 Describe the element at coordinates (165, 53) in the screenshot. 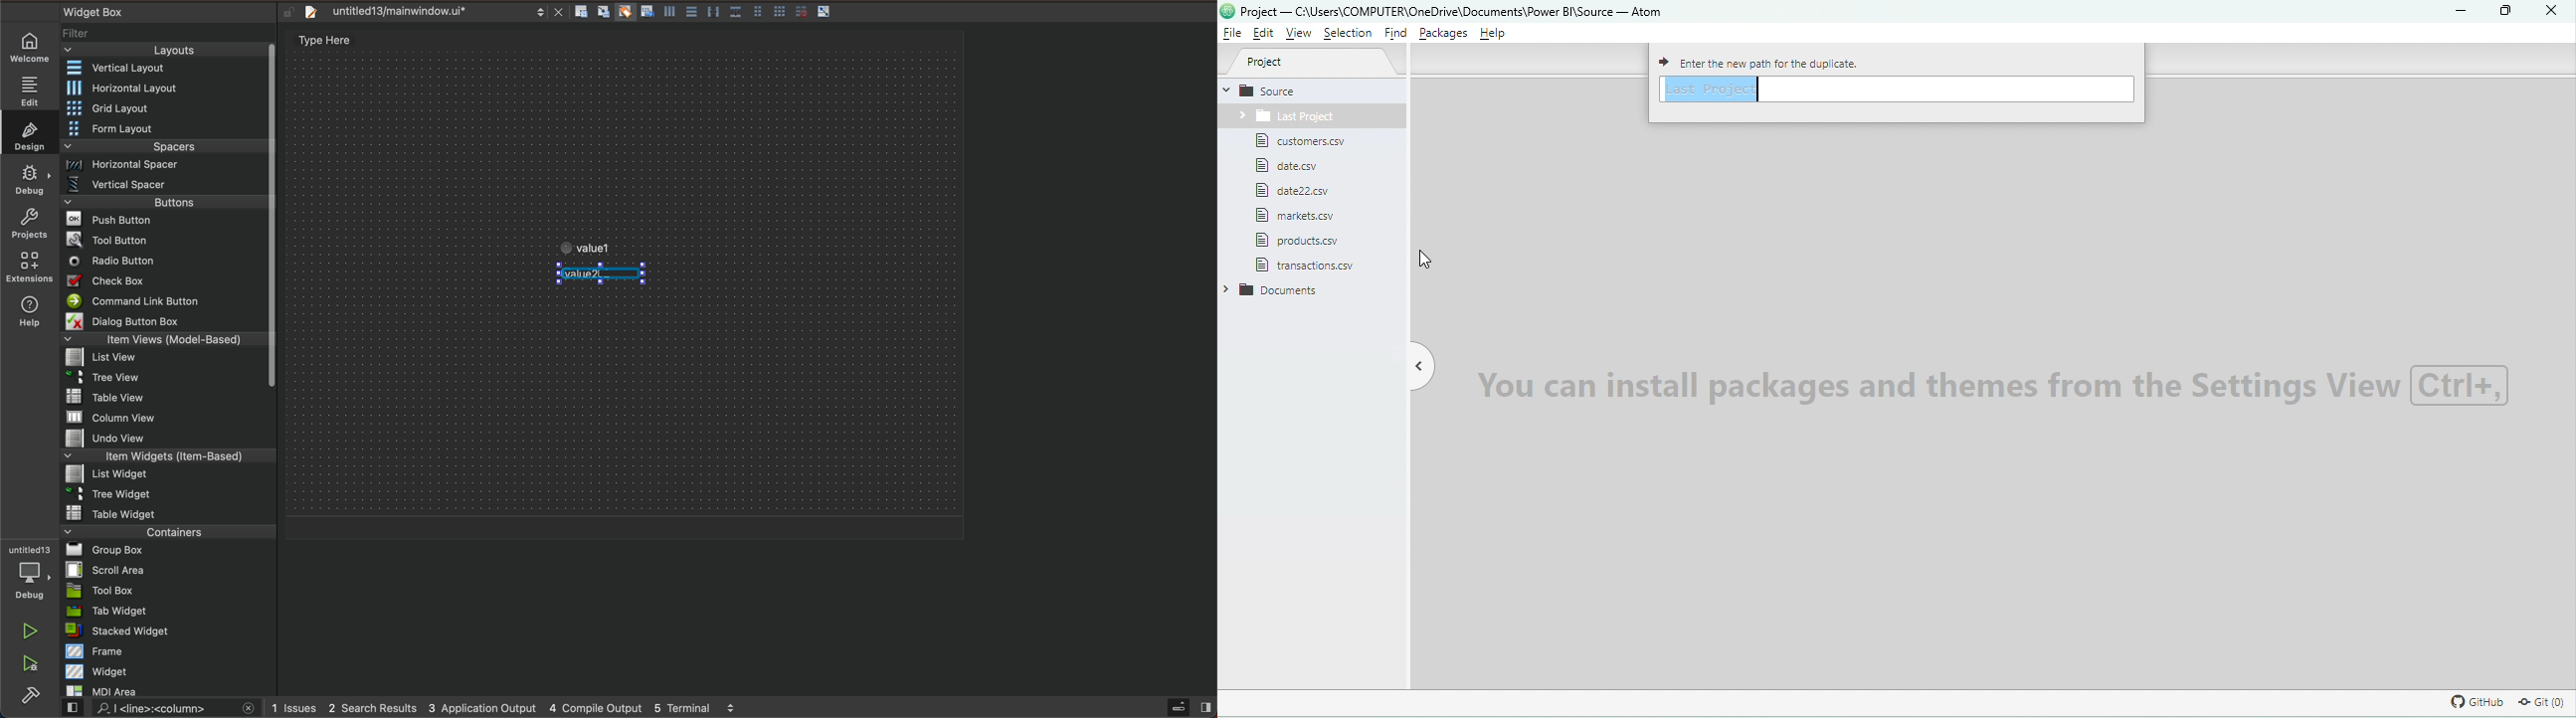

I see `layouts` at that location.